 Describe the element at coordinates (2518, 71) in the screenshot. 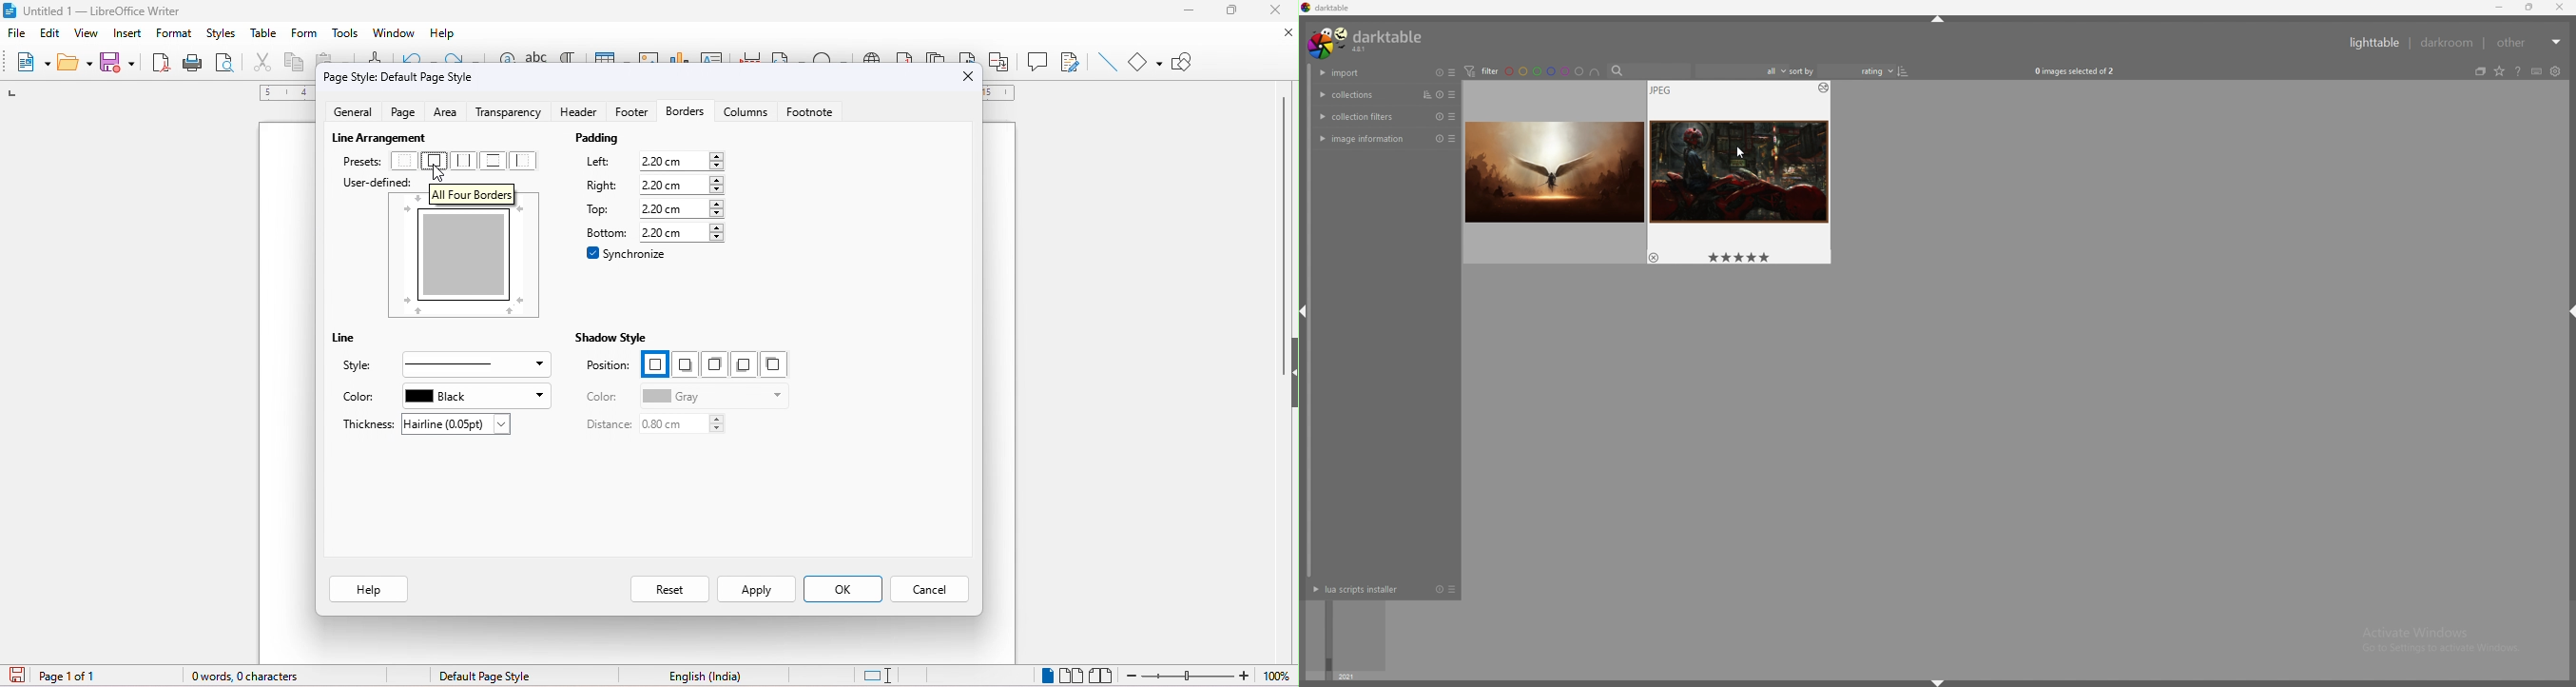

I see `help` at that location.